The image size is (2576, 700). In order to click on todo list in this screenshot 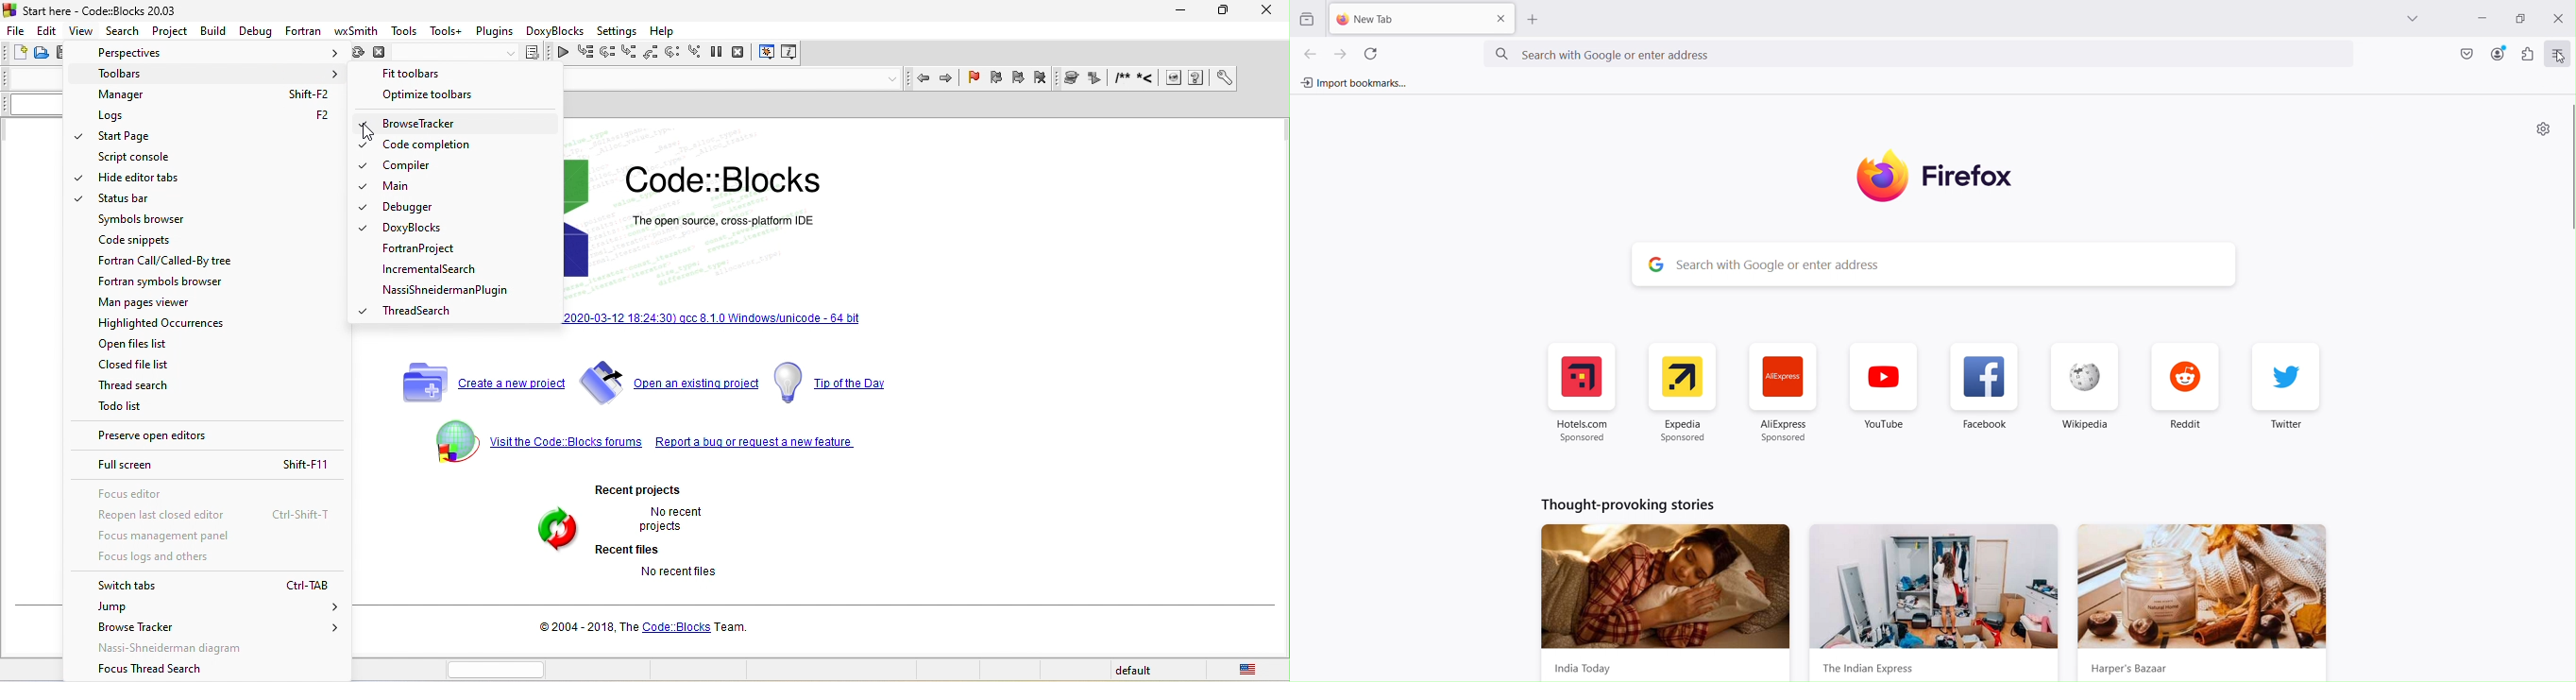, I will do `click(116, 411)`.